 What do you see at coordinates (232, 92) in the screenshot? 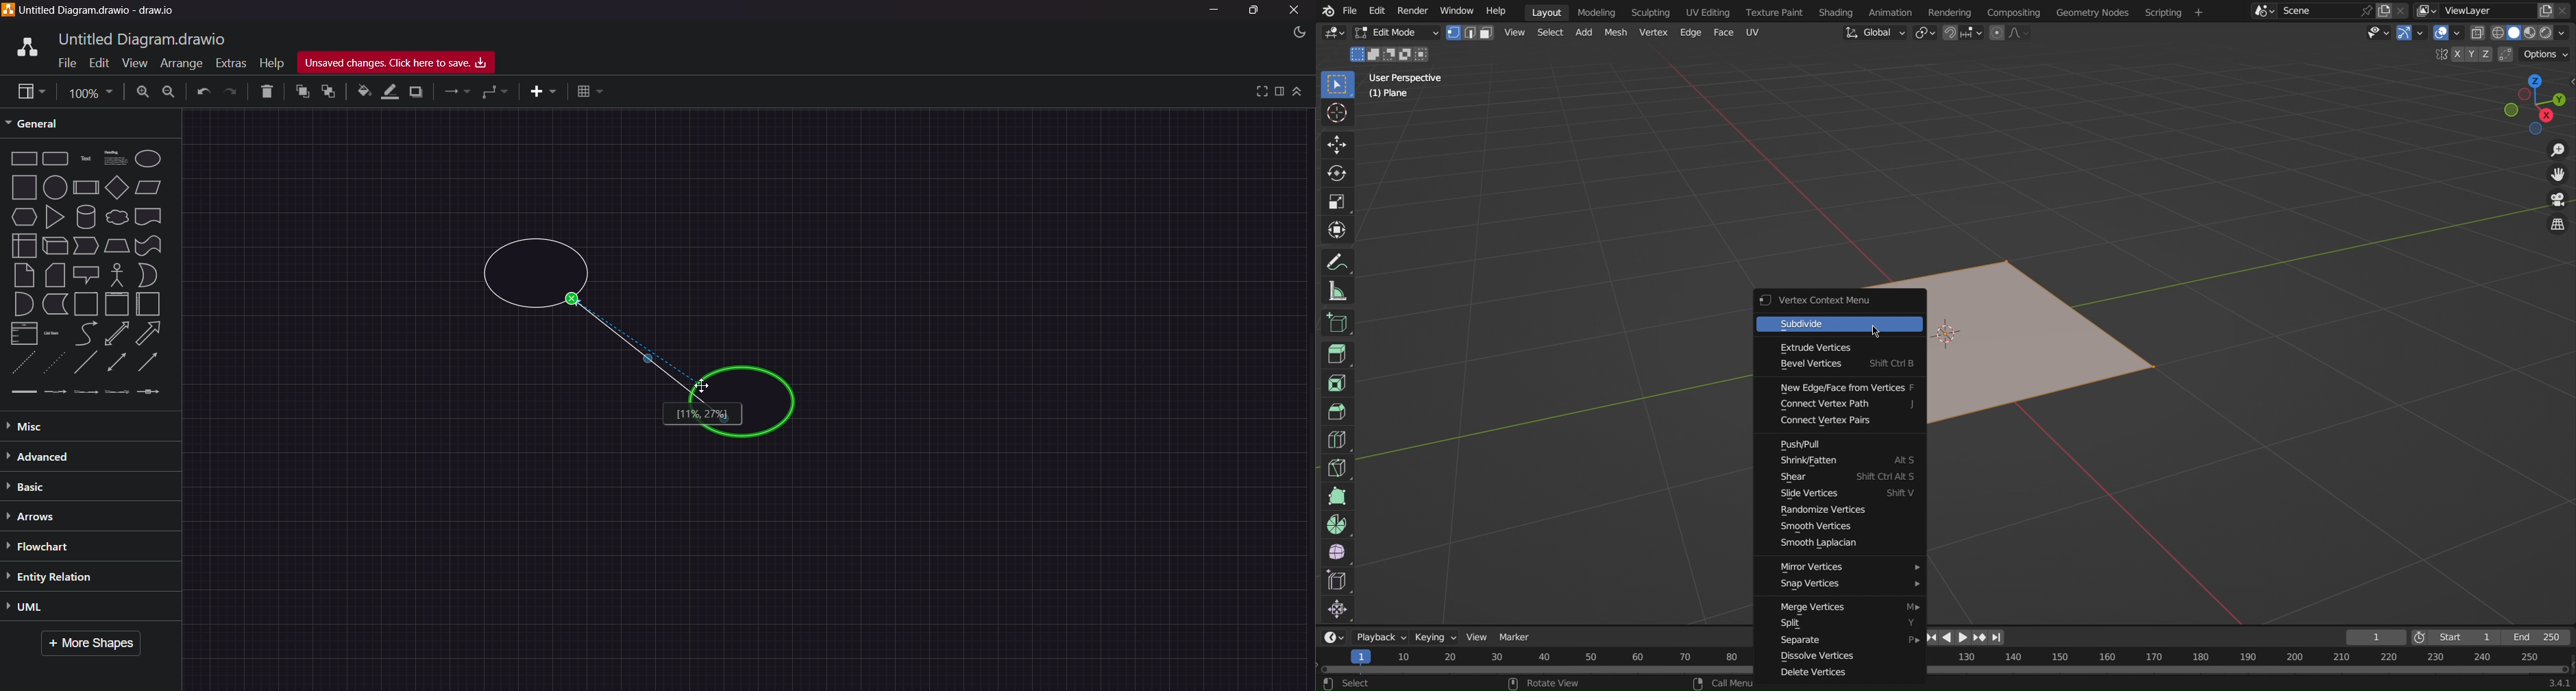
I see `Redo` at bounding box center [232, 92].